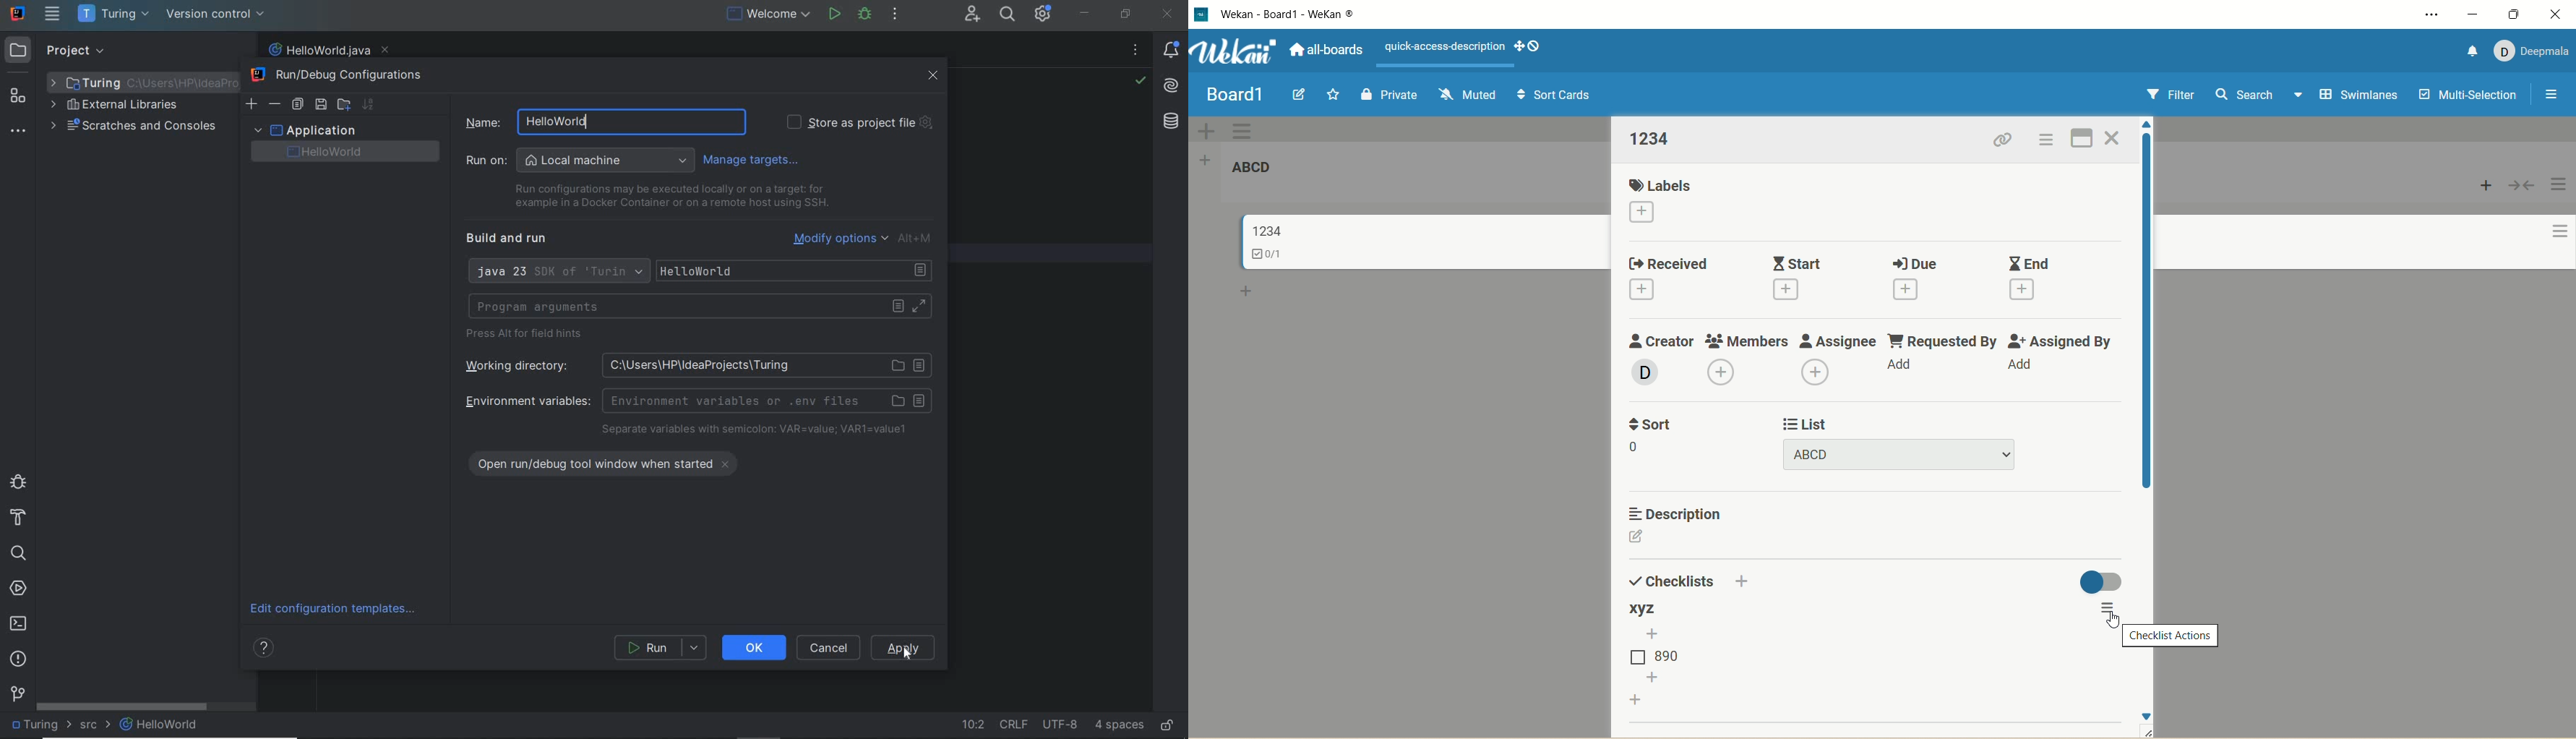 Image resolution: width=2576 pixels, height=756 pixels. What do you see at coordinates (275, 104) in the screenshot?
I see `REMOVE CONFIGURATION` at bounding box center [275, 104].